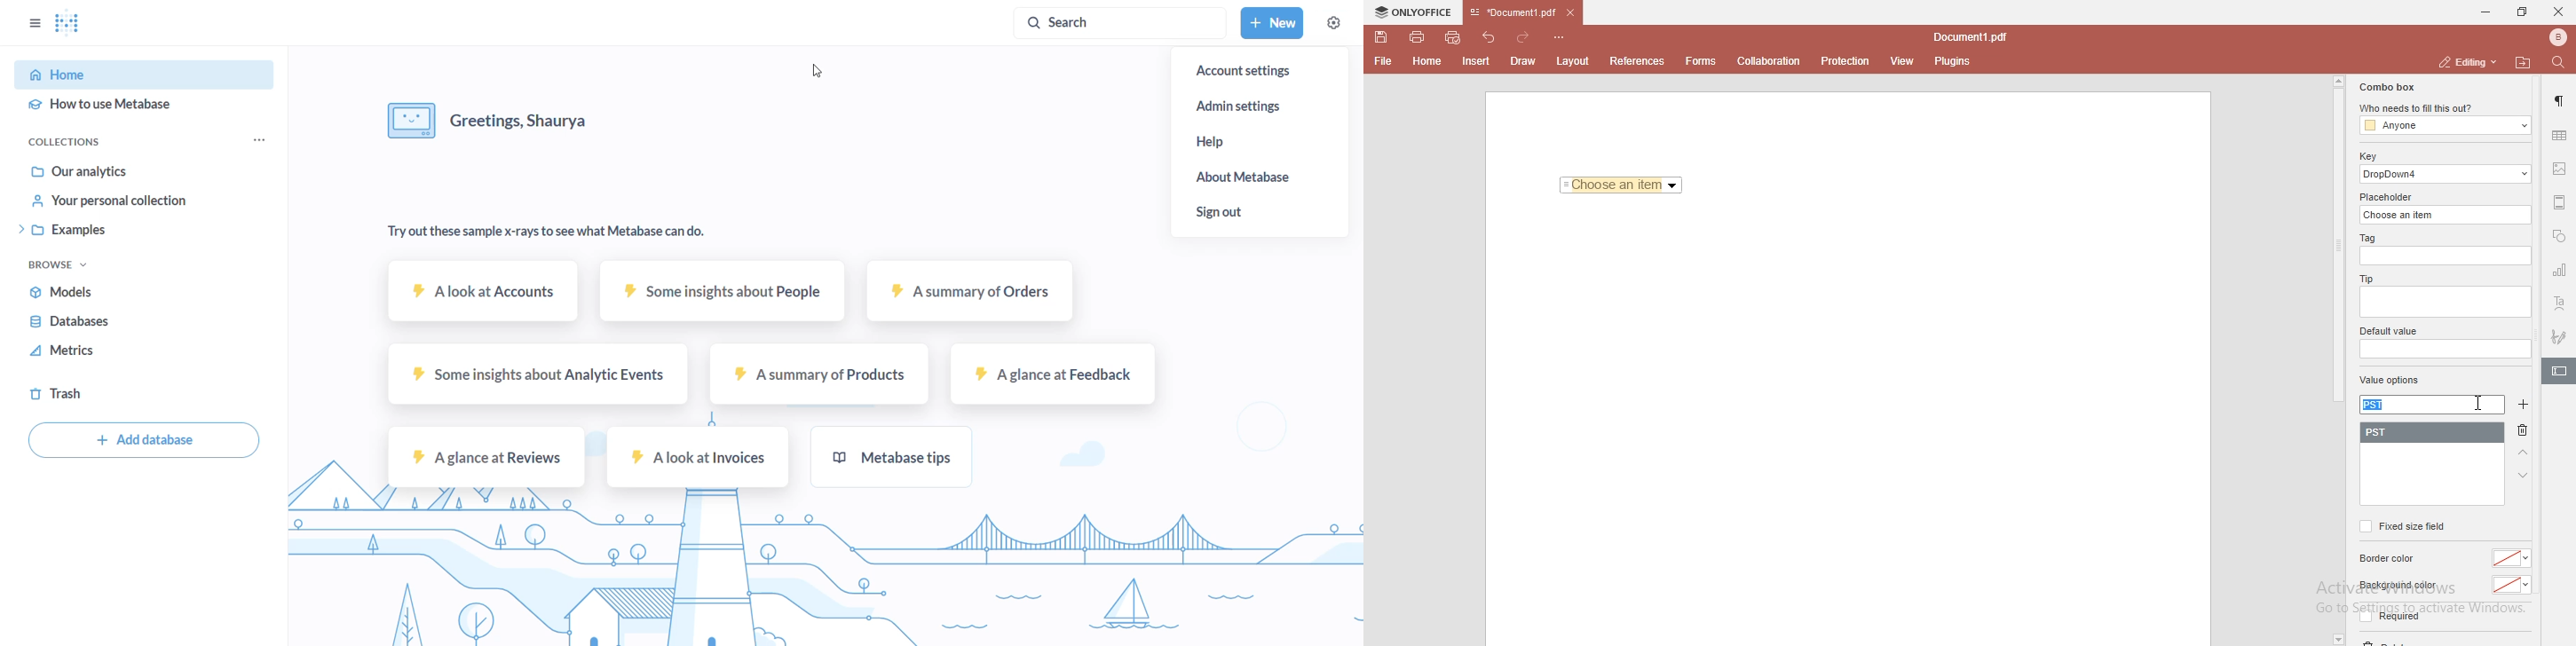  What do you see at coordinates (143, 442) in the screenshot?
I see `Add database` at bounding box center [143, 442].